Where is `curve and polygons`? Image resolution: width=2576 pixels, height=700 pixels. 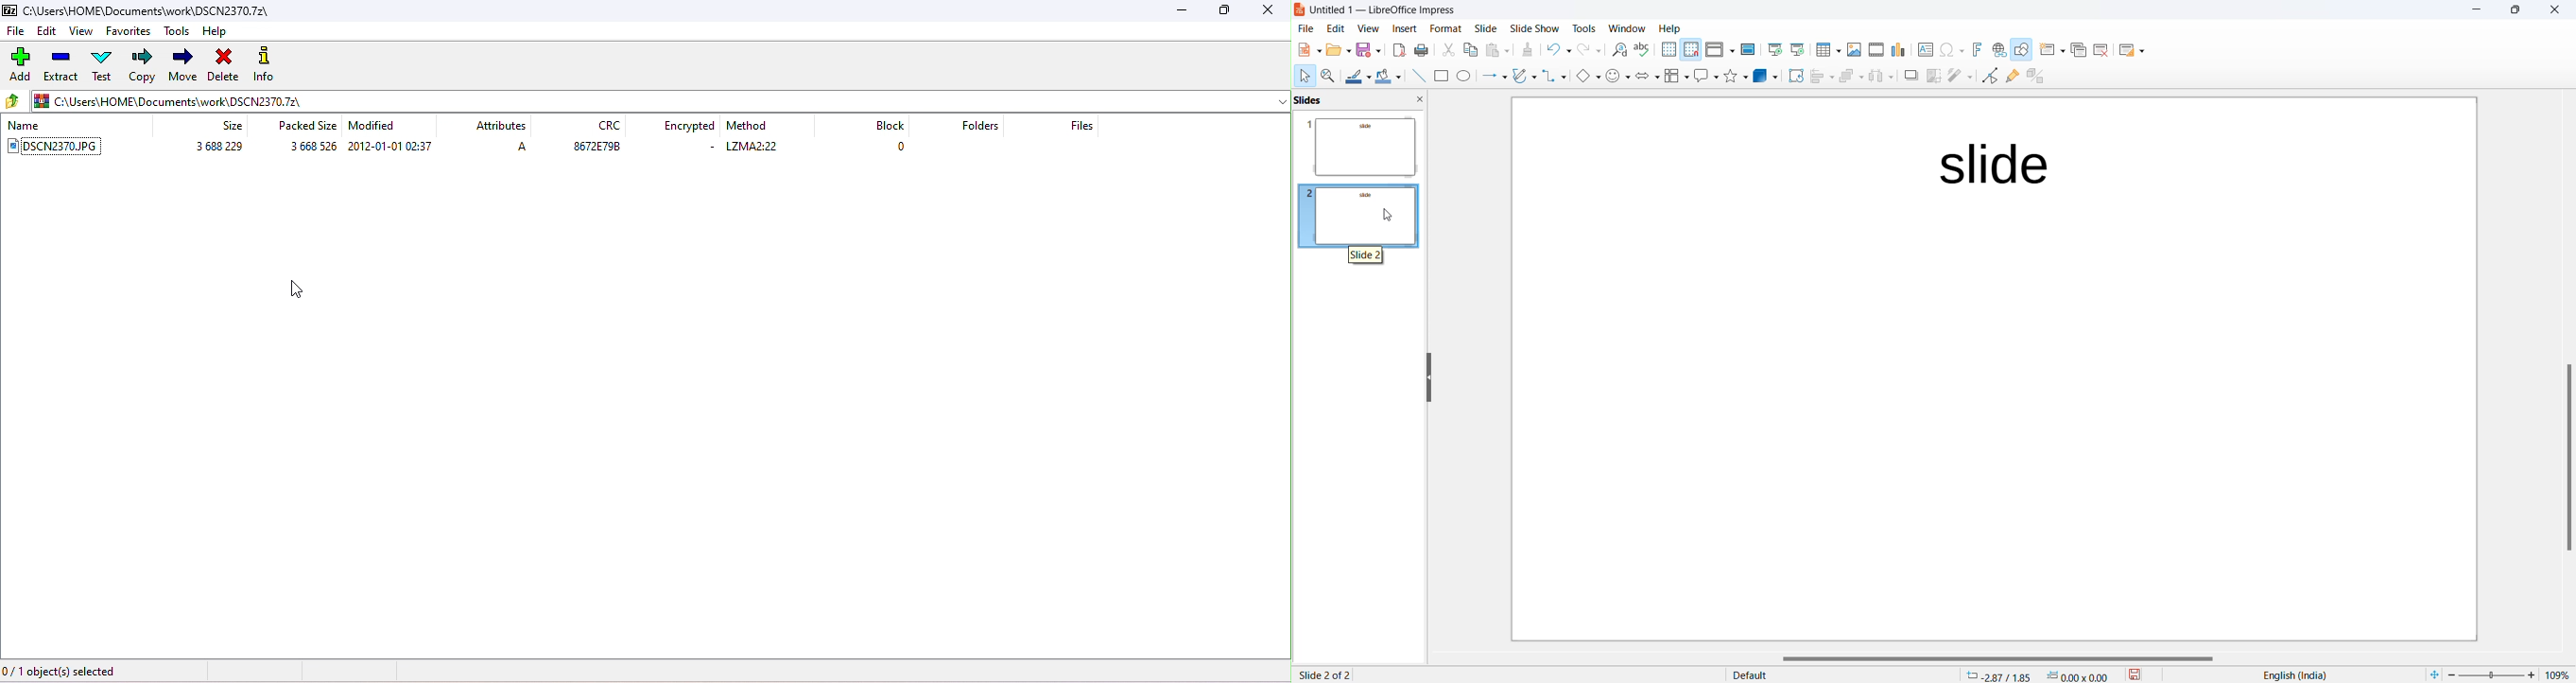 curve and polygons is located at coordinates (1522, 76).